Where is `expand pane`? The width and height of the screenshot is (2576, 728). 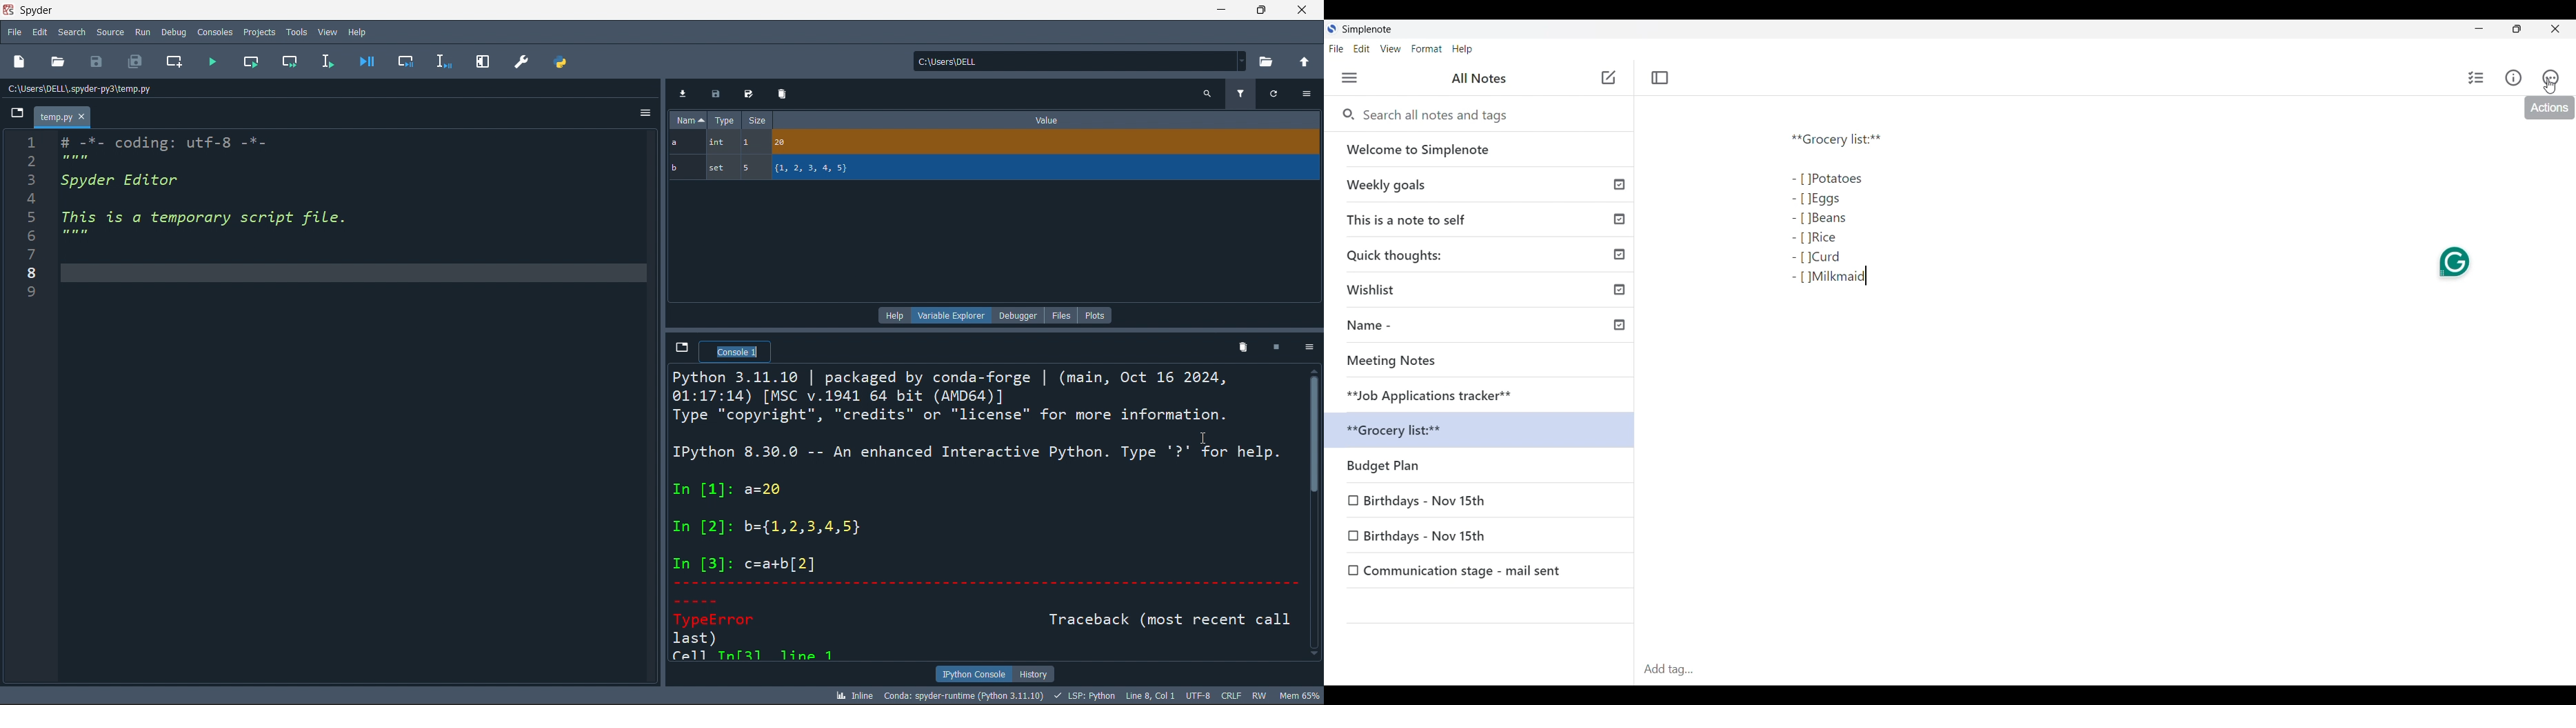 expand pane is located at coordinates (483, 62).